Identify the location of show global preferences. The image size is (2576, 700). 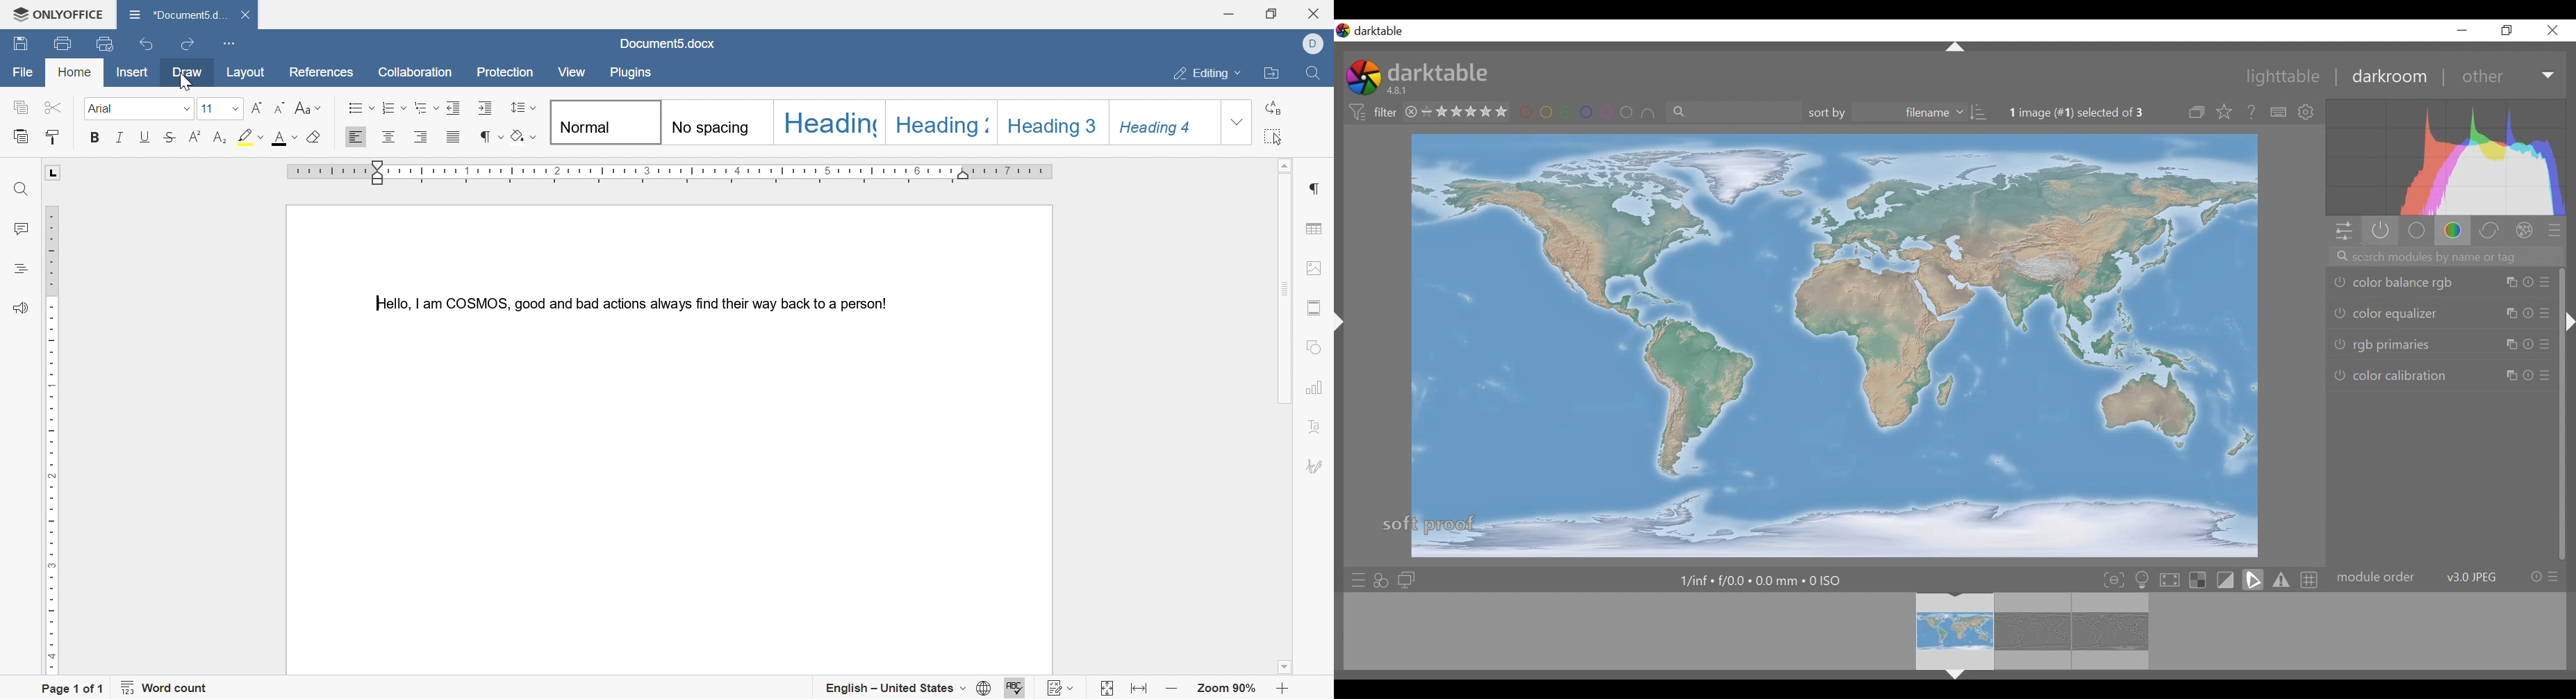
(2310, 112).